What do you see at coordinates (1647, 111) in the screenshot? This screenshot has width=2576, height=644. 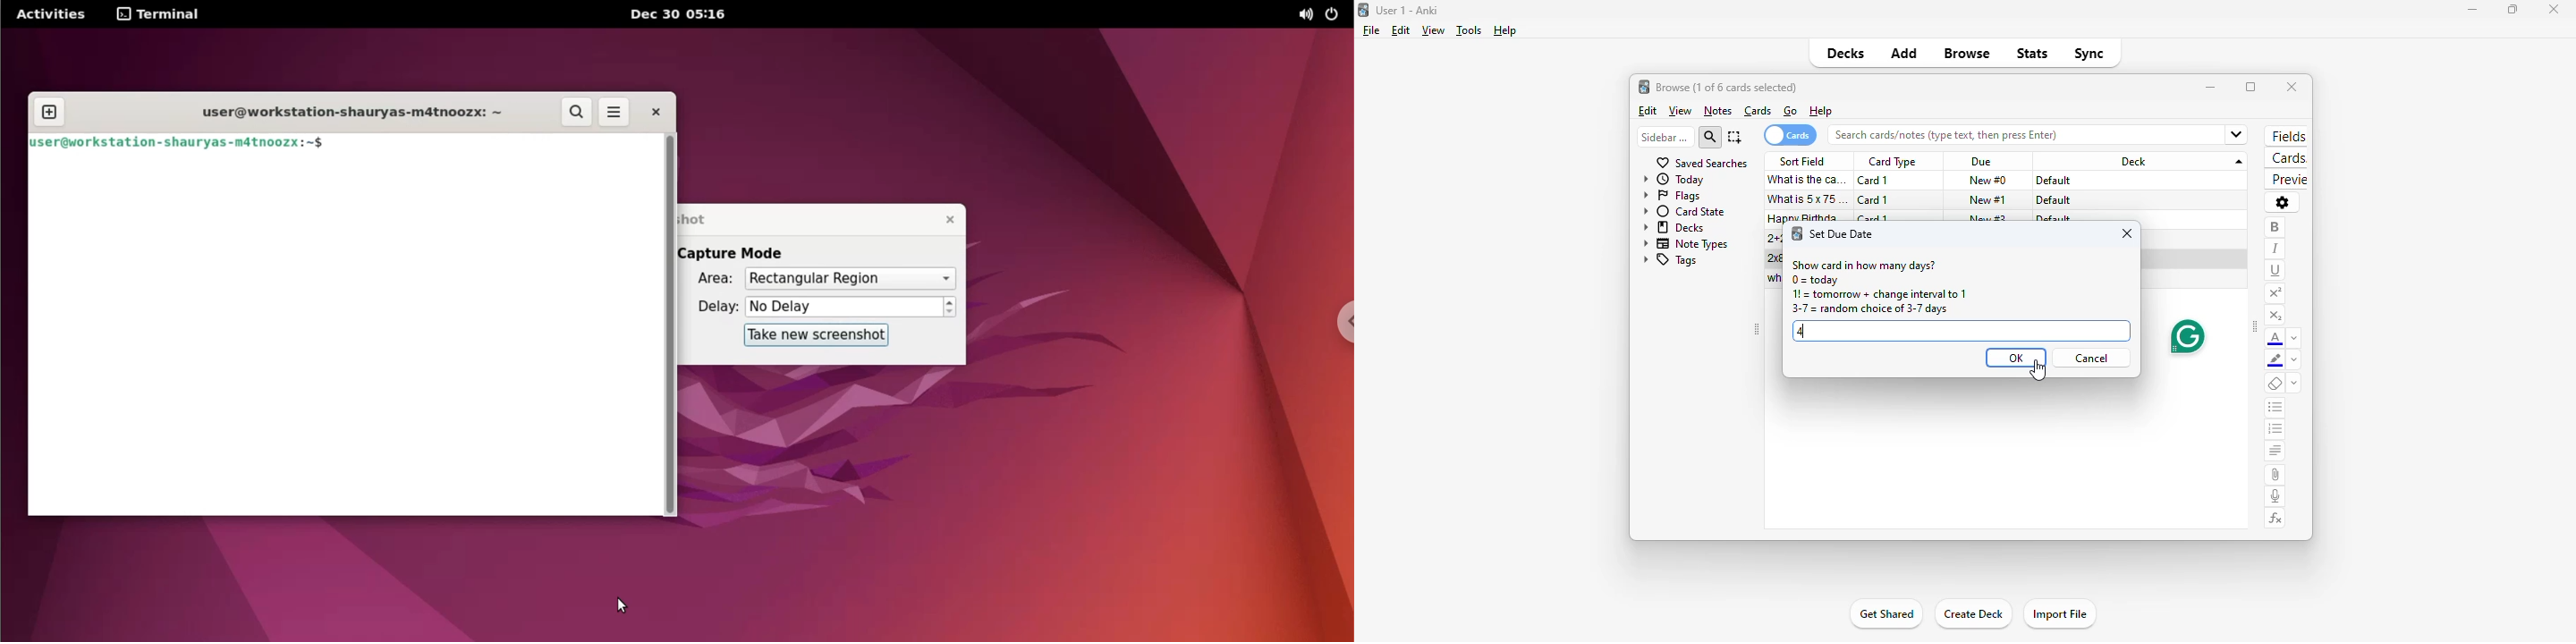 I see `edit` at bounding box center [1647, 111].